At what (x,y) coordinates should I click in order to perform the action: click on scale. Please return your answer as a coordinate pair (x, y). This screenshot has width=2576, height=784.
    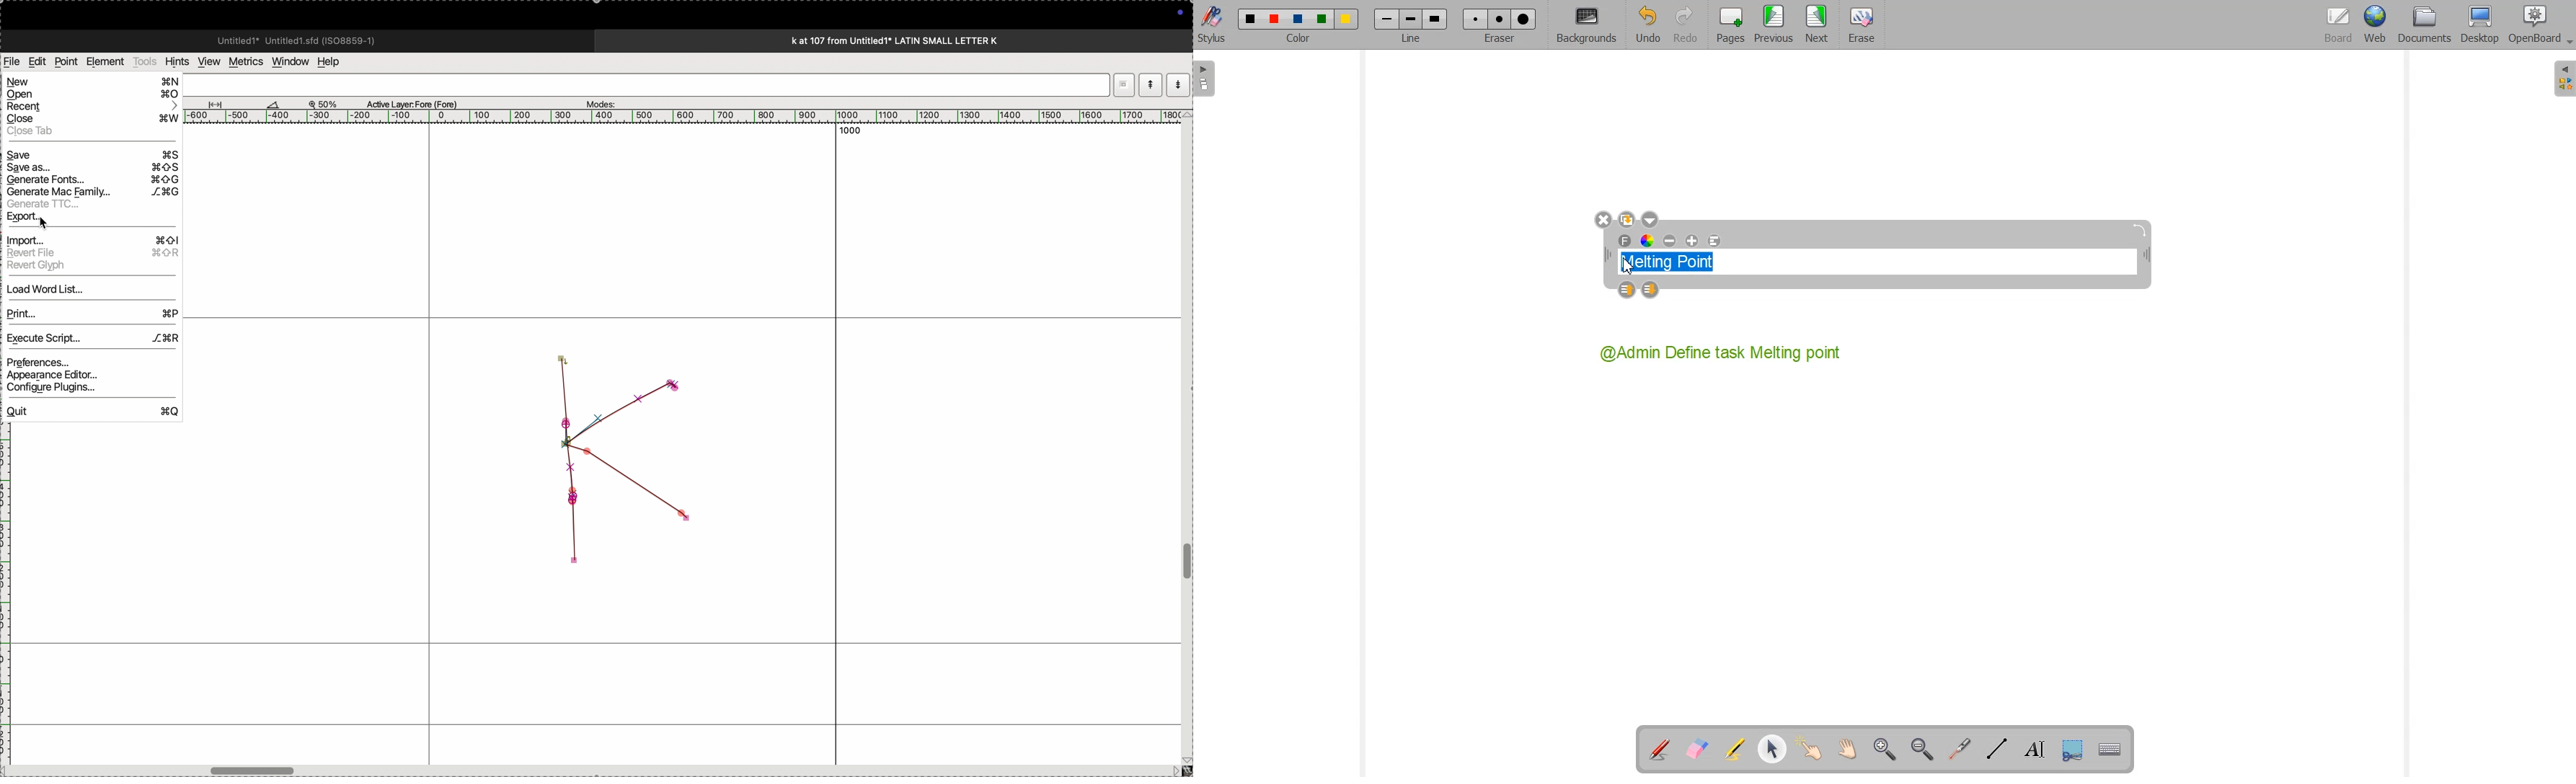
    Looking at the image, I should click on (685, 118).